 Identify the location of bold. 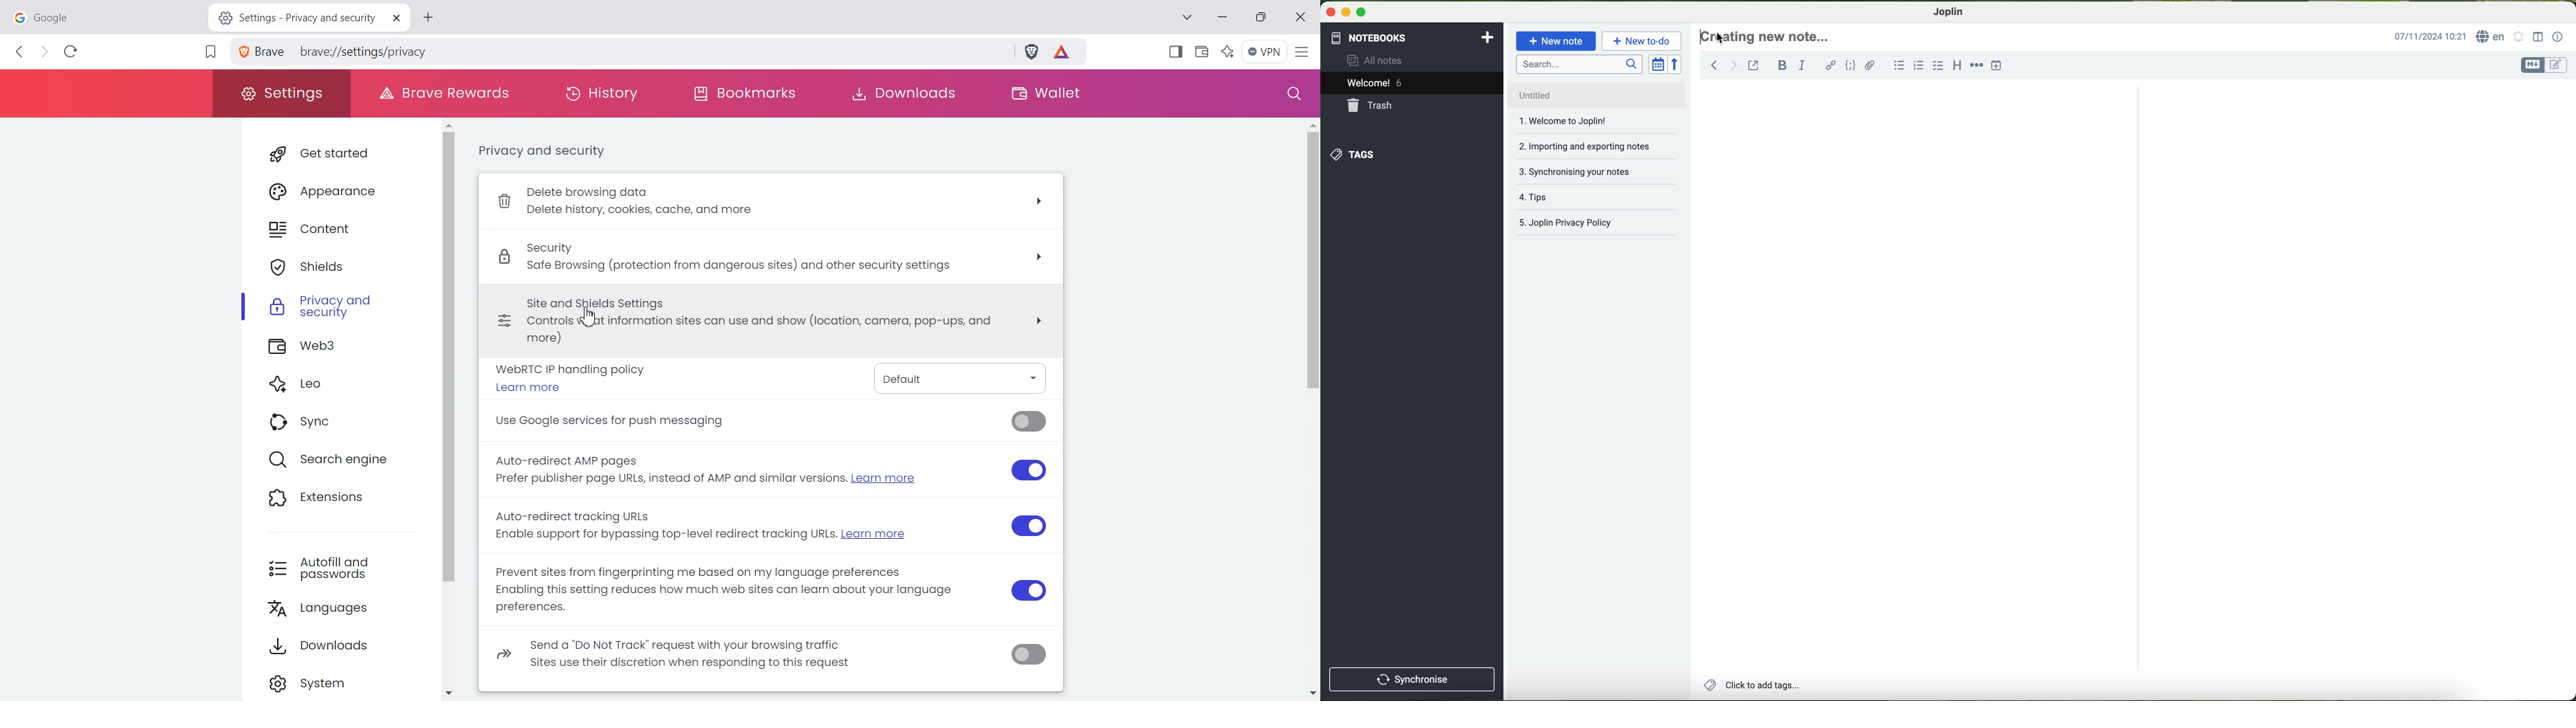
(1782, 65).